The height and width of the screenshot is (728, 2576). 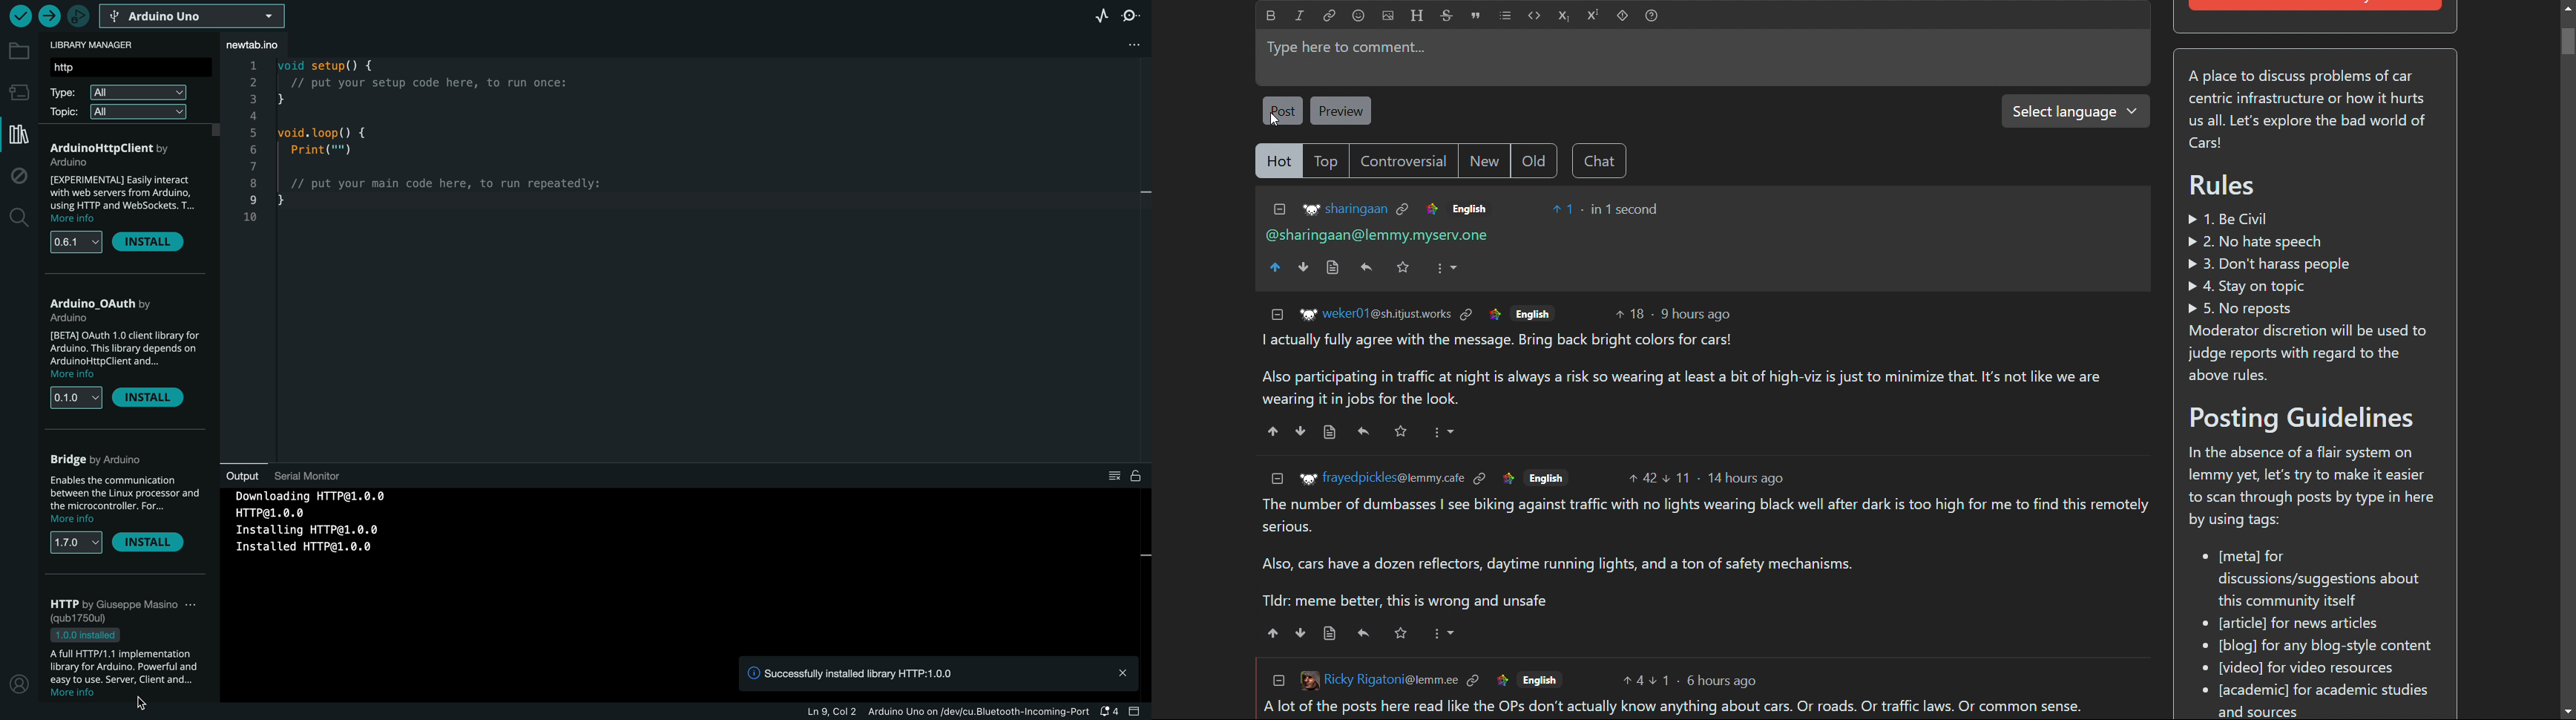 I want to click on cursor, so click(x=138, y=702).